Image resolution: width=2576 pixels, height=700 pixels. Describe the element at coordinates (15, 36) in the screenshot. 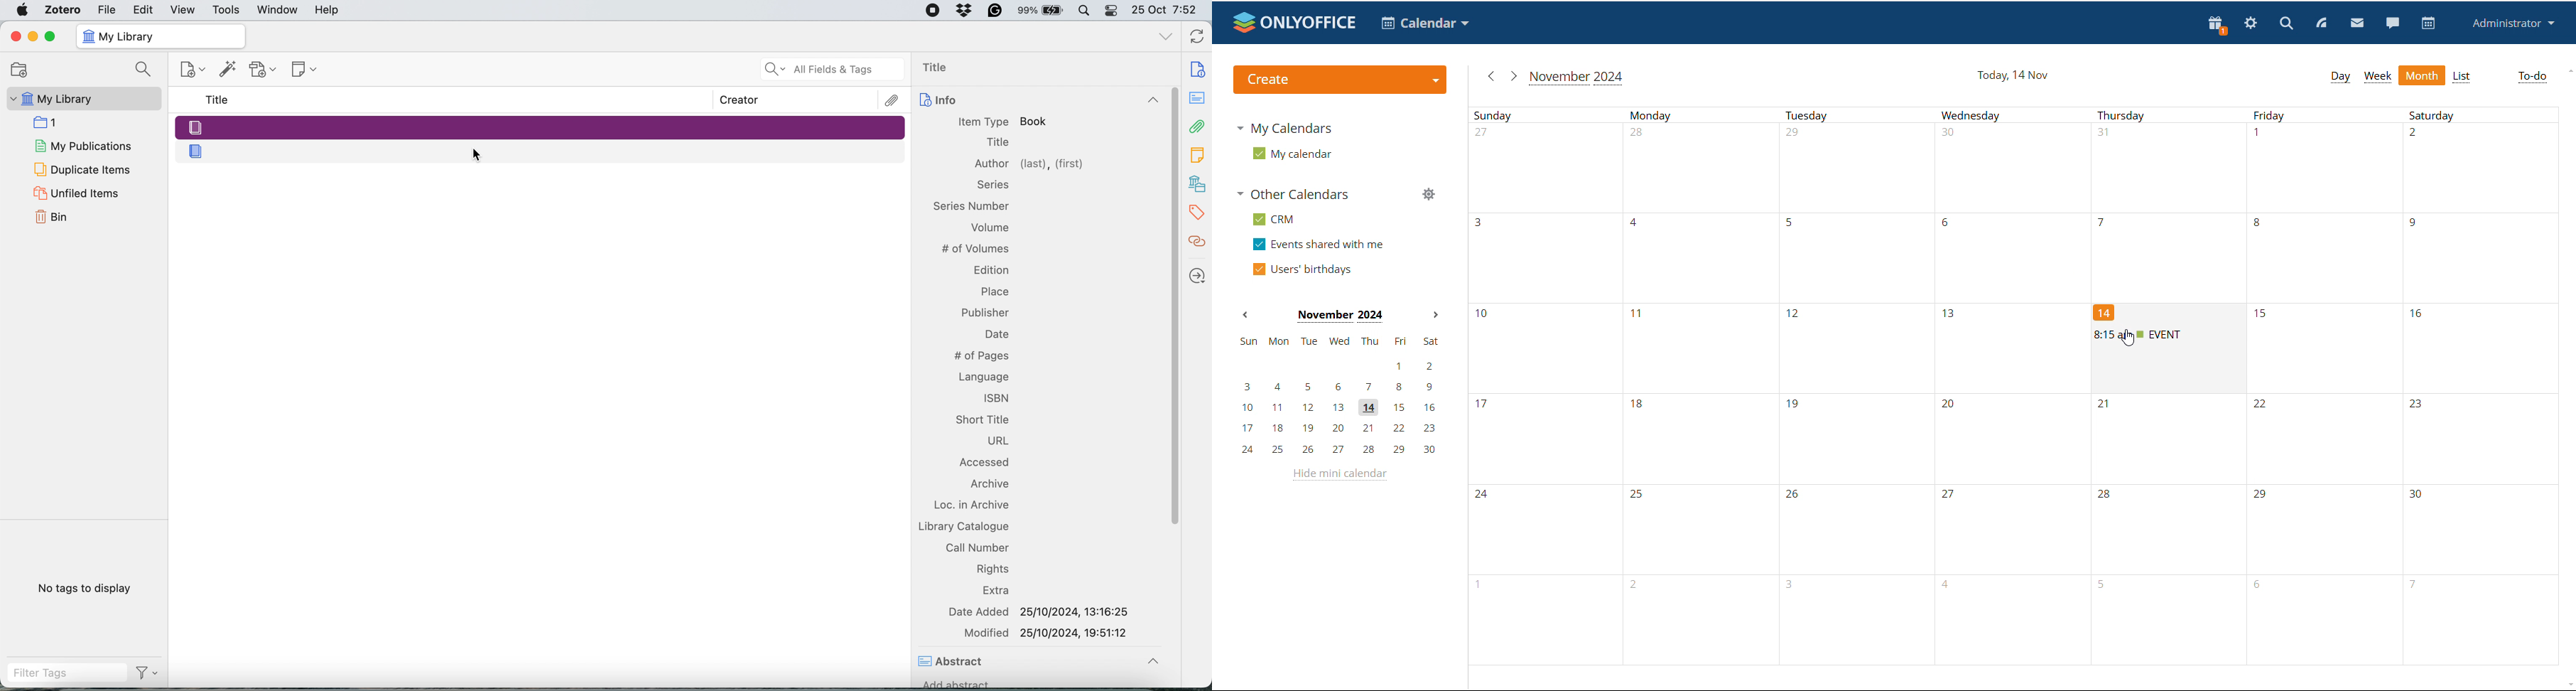

I see `Close` at that location.